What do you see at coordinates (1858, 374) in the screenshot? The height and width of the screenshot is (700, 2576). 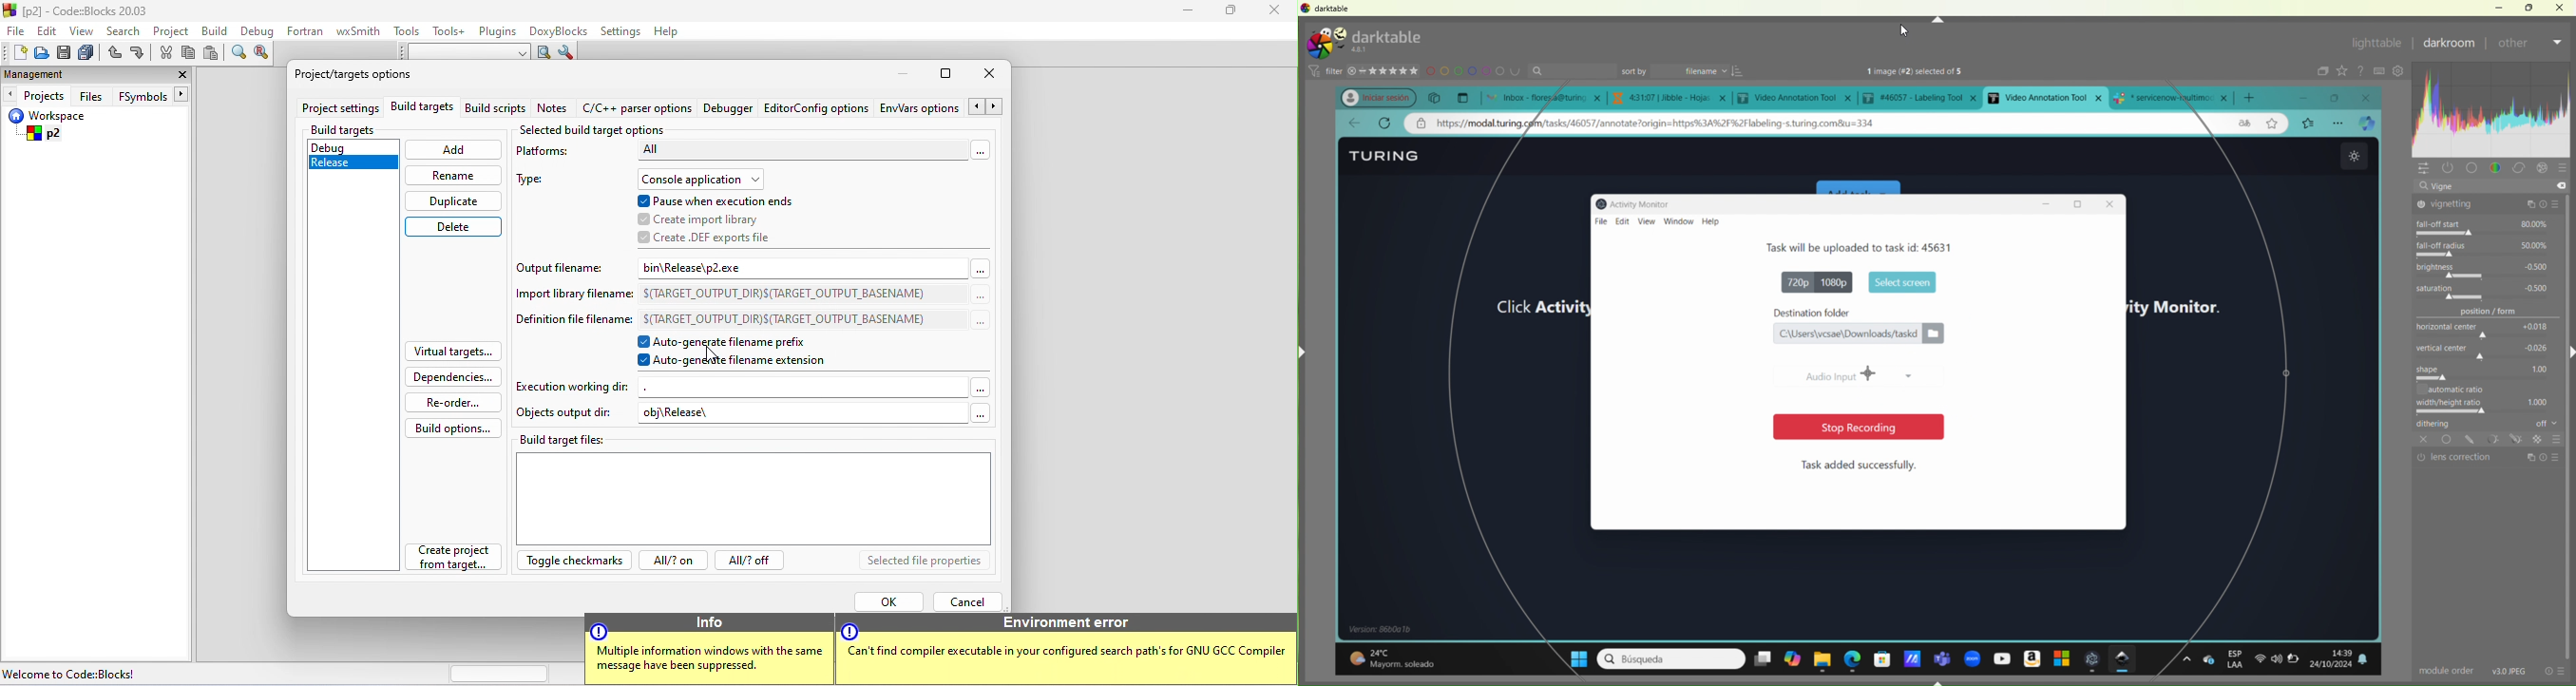 I see `Audio input` at bounding box center [1858, 374].